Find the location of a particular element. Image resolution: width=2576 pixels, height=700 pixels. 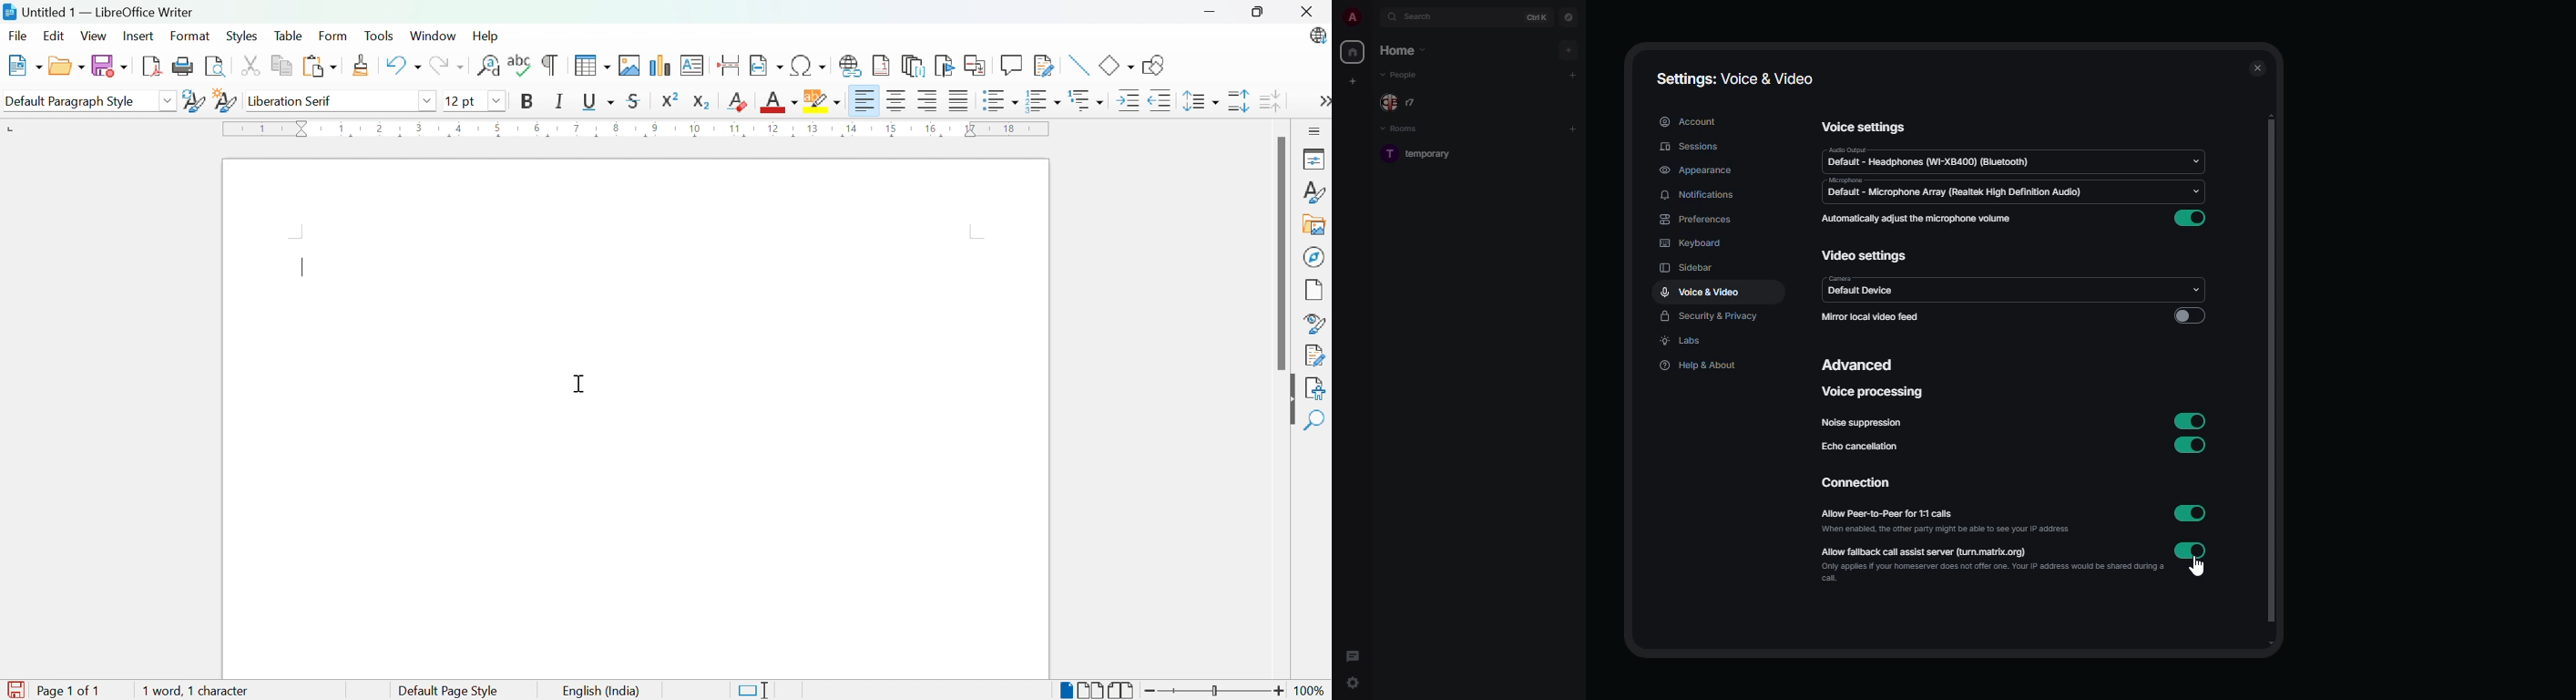

Styles is located at coordinates (241, 38).